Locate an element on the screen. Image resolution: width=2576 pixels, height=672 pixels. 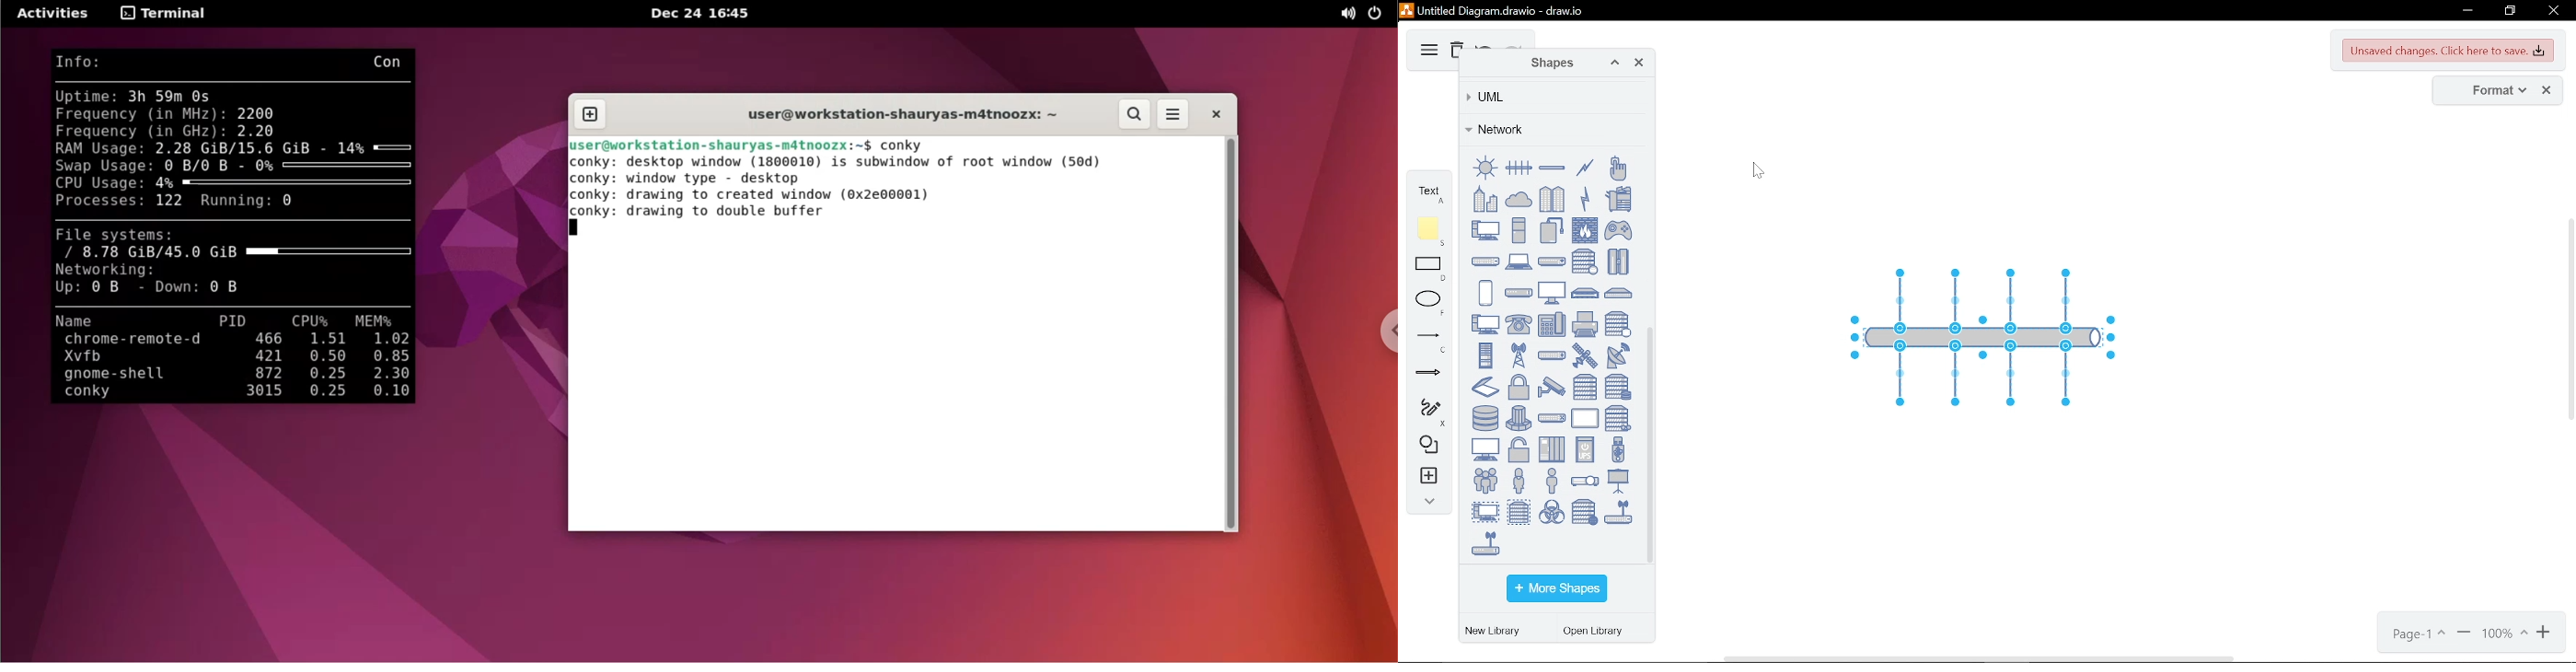
video projector is located at coordinates (1585, 482).